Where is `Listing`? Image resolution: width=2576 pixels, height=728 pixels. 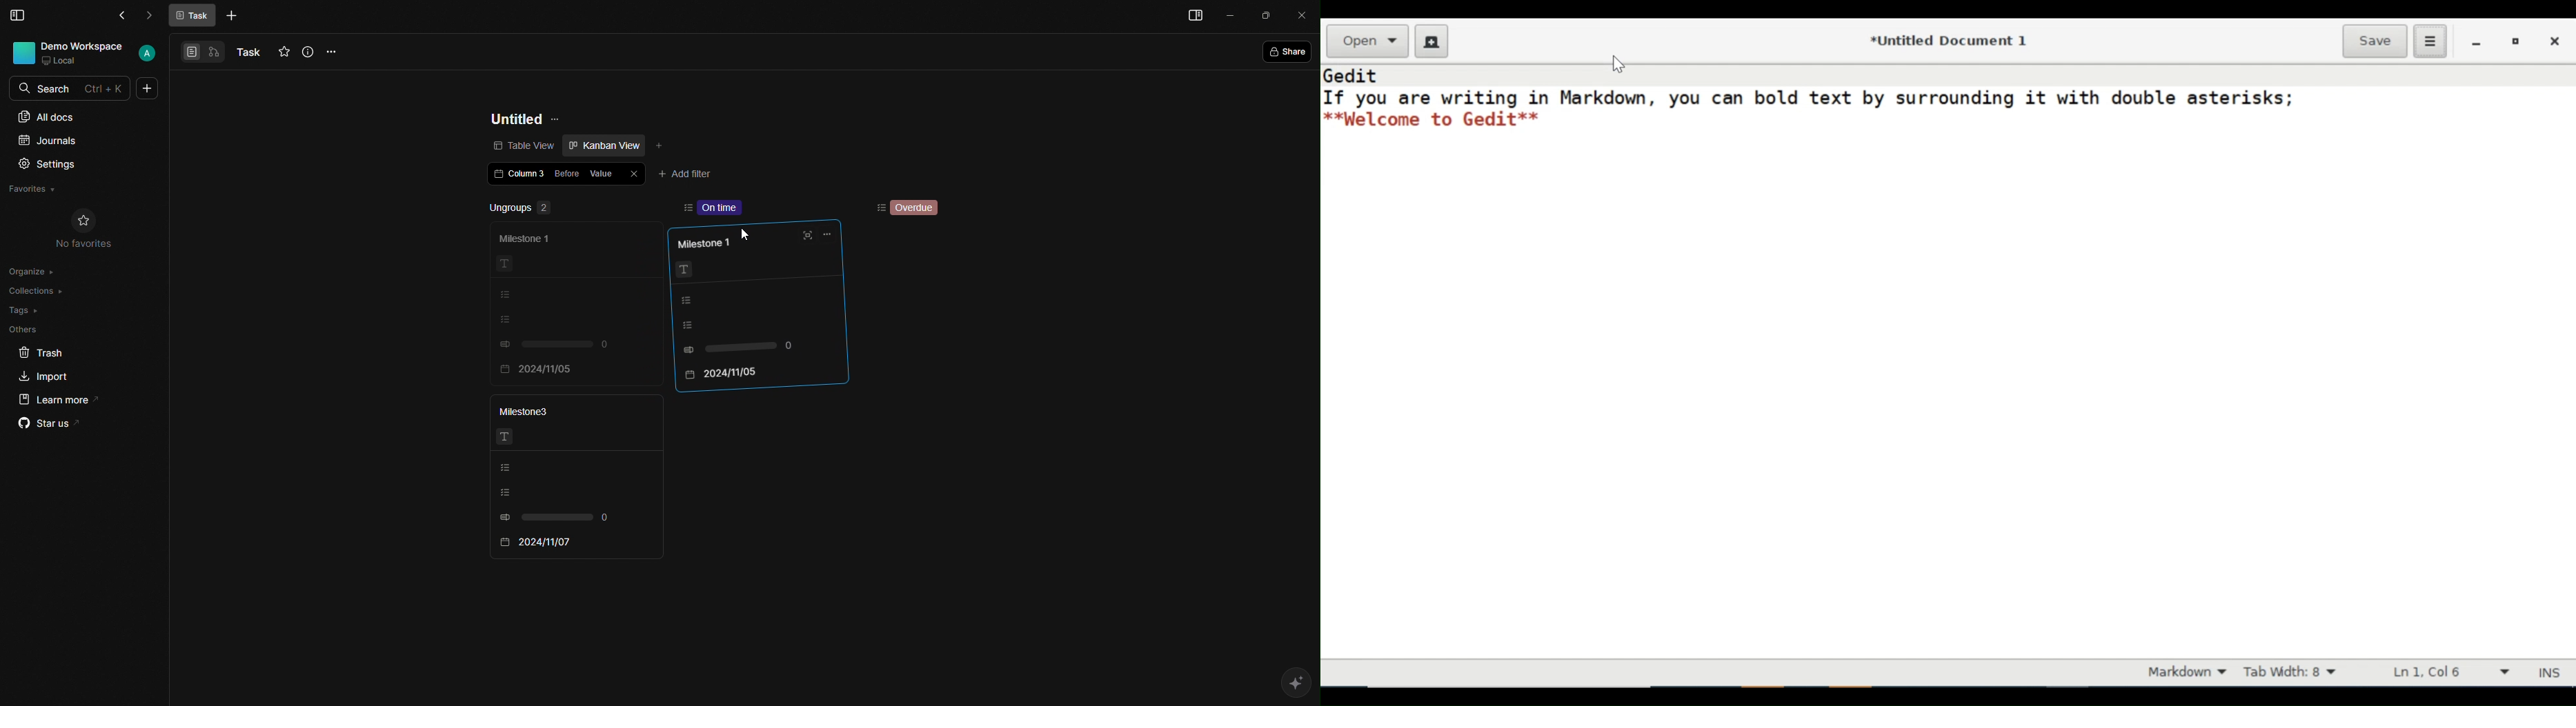 Listing is located at coordinates (545, 492).